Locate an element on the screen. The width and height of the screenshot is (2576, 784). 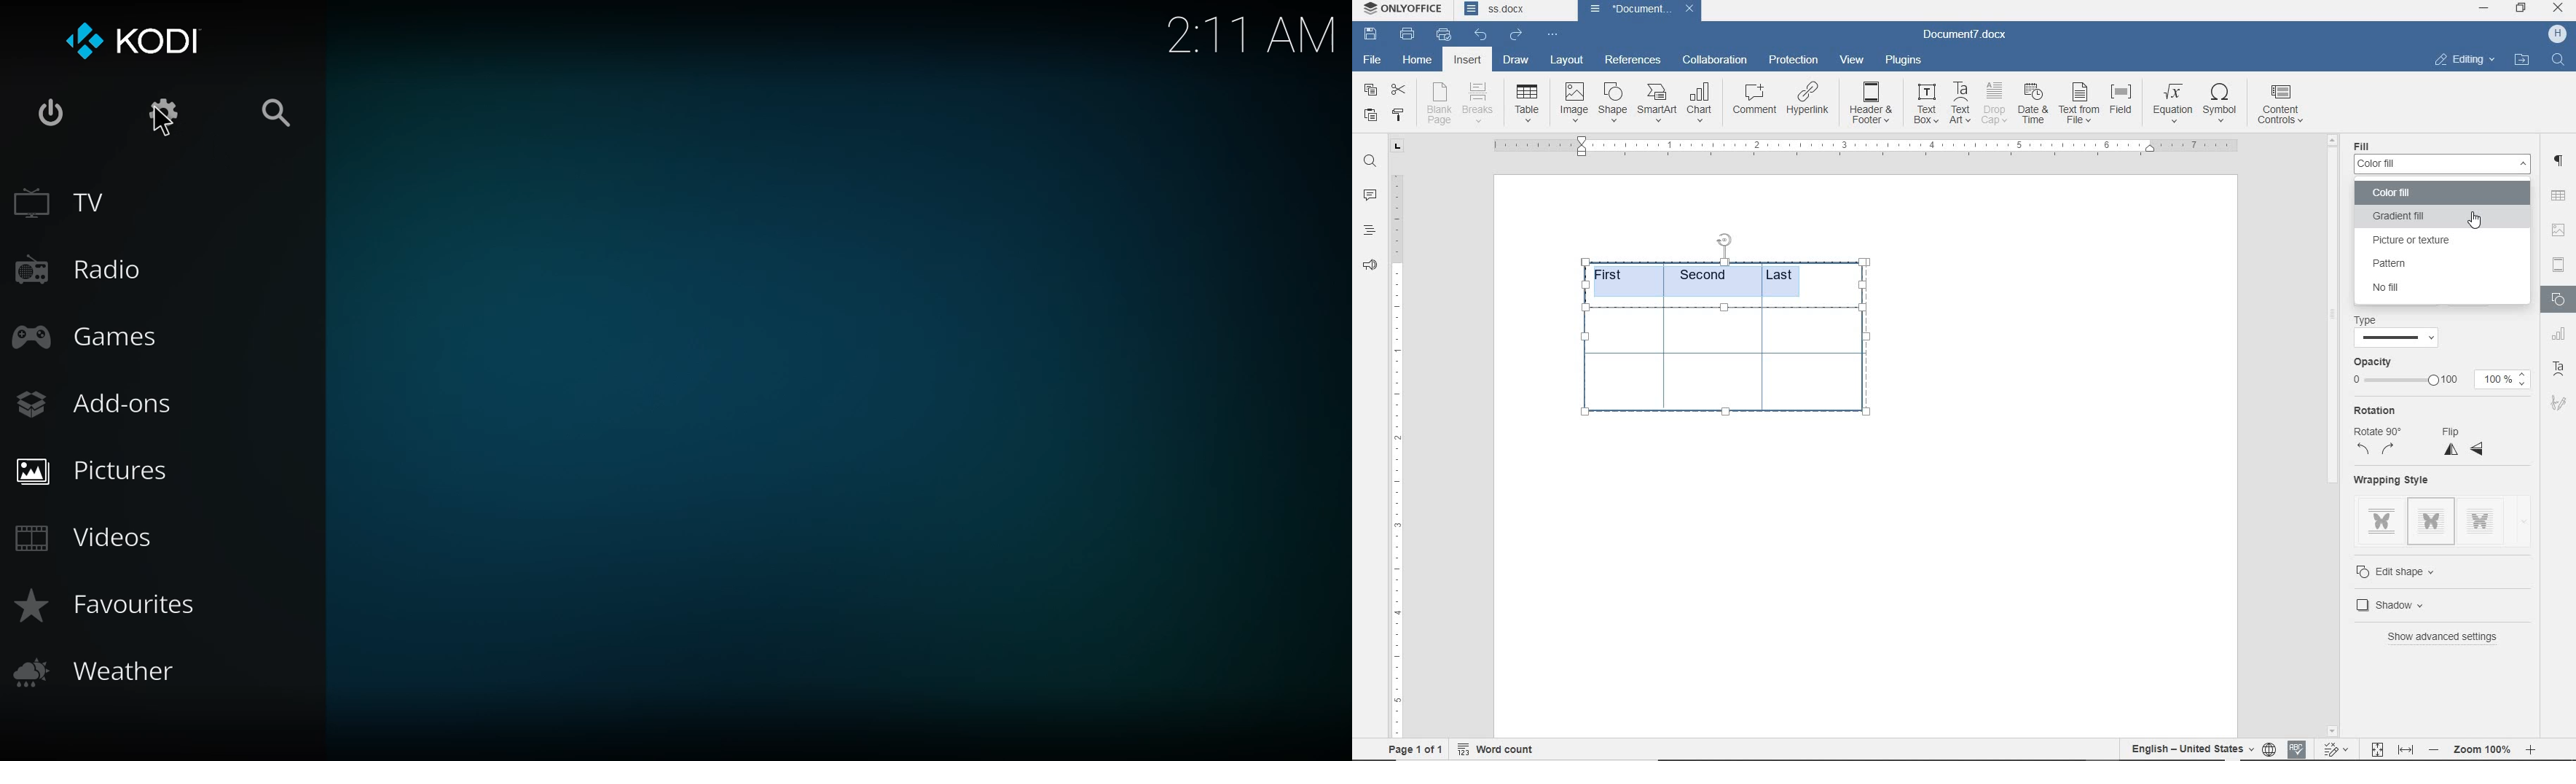
references is located at coordinates (1633, 58).